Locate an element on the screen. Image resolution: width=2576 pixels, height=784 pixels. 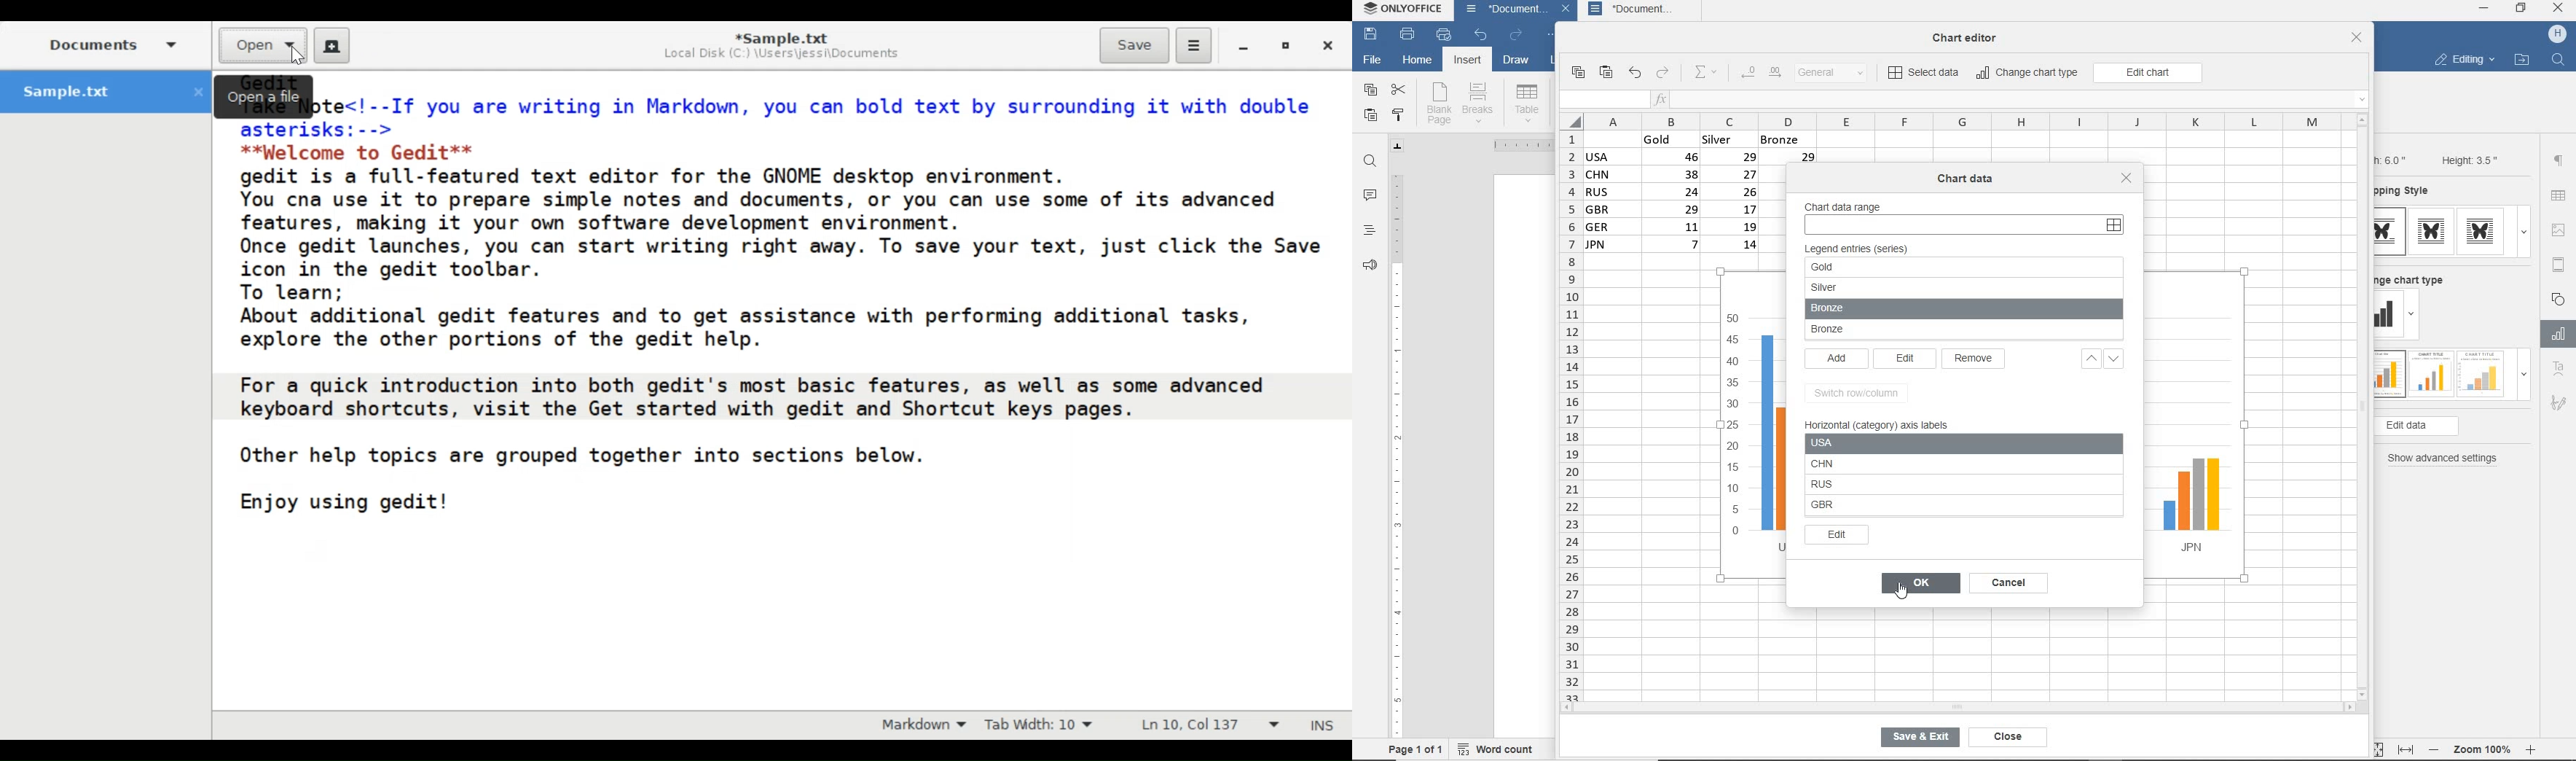
ruler is located at coordinates (1516, 145).